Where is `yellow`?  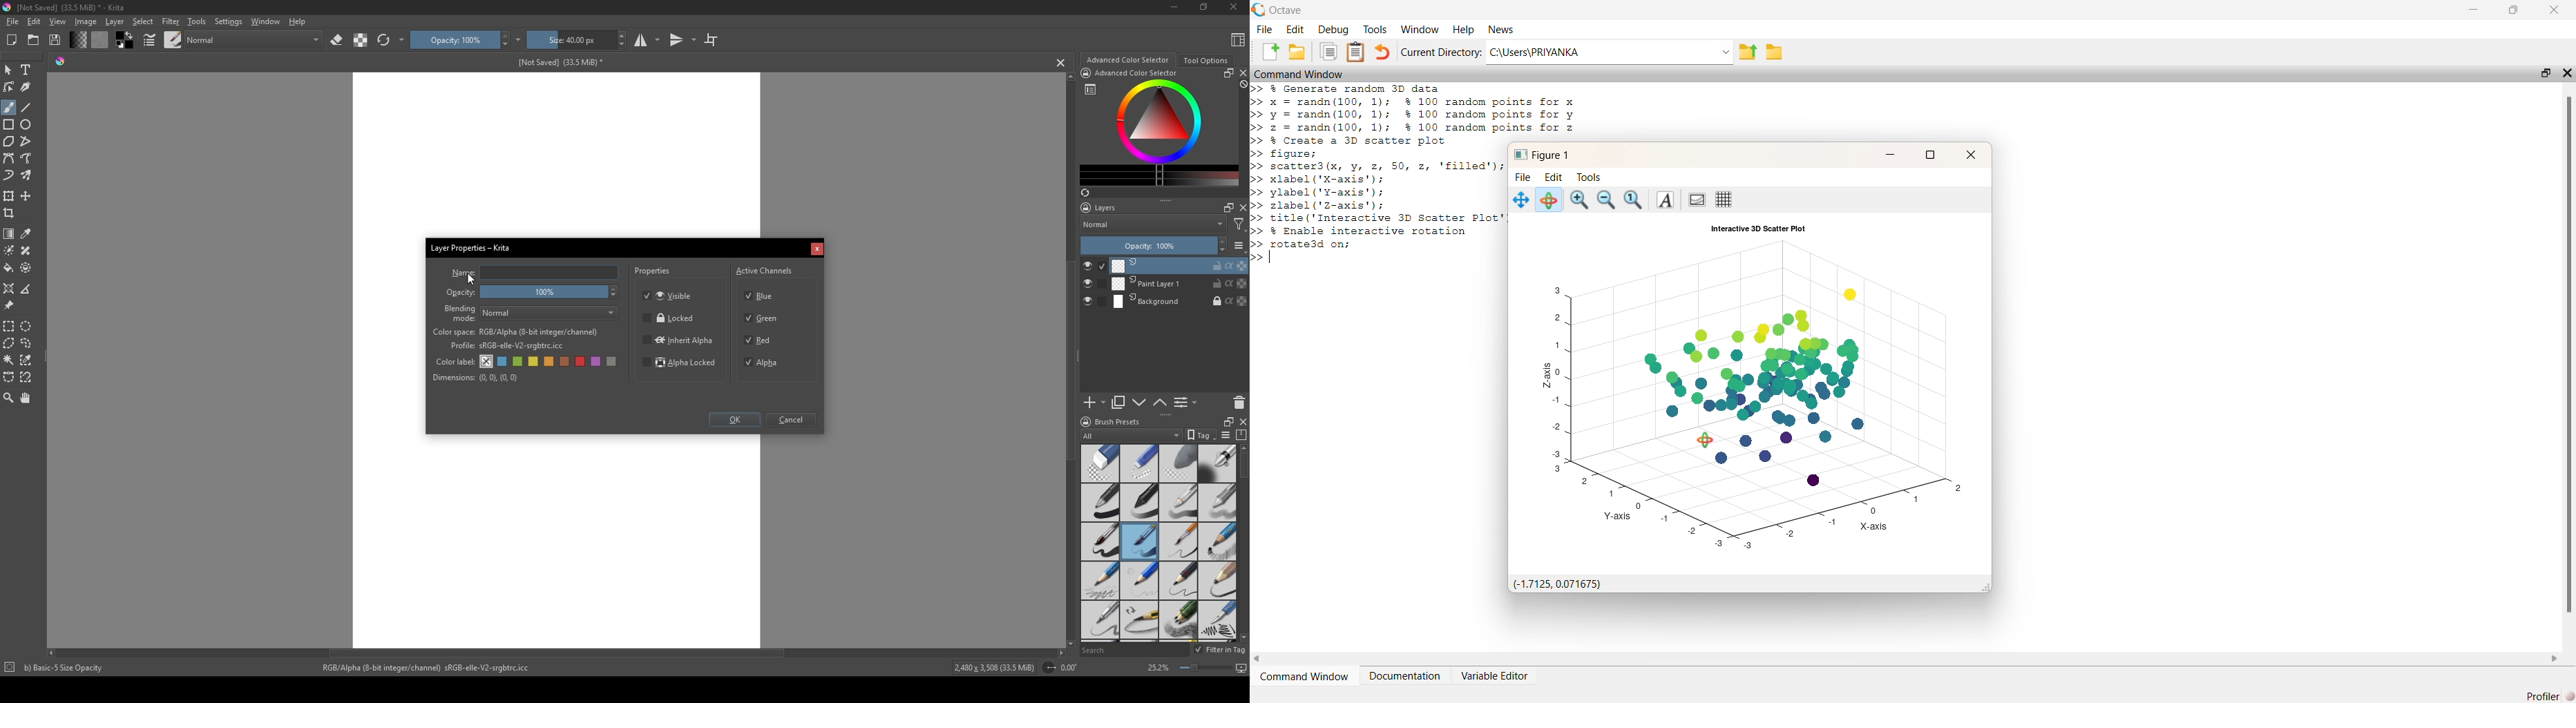
yellow is located at coordinates (550, 362).